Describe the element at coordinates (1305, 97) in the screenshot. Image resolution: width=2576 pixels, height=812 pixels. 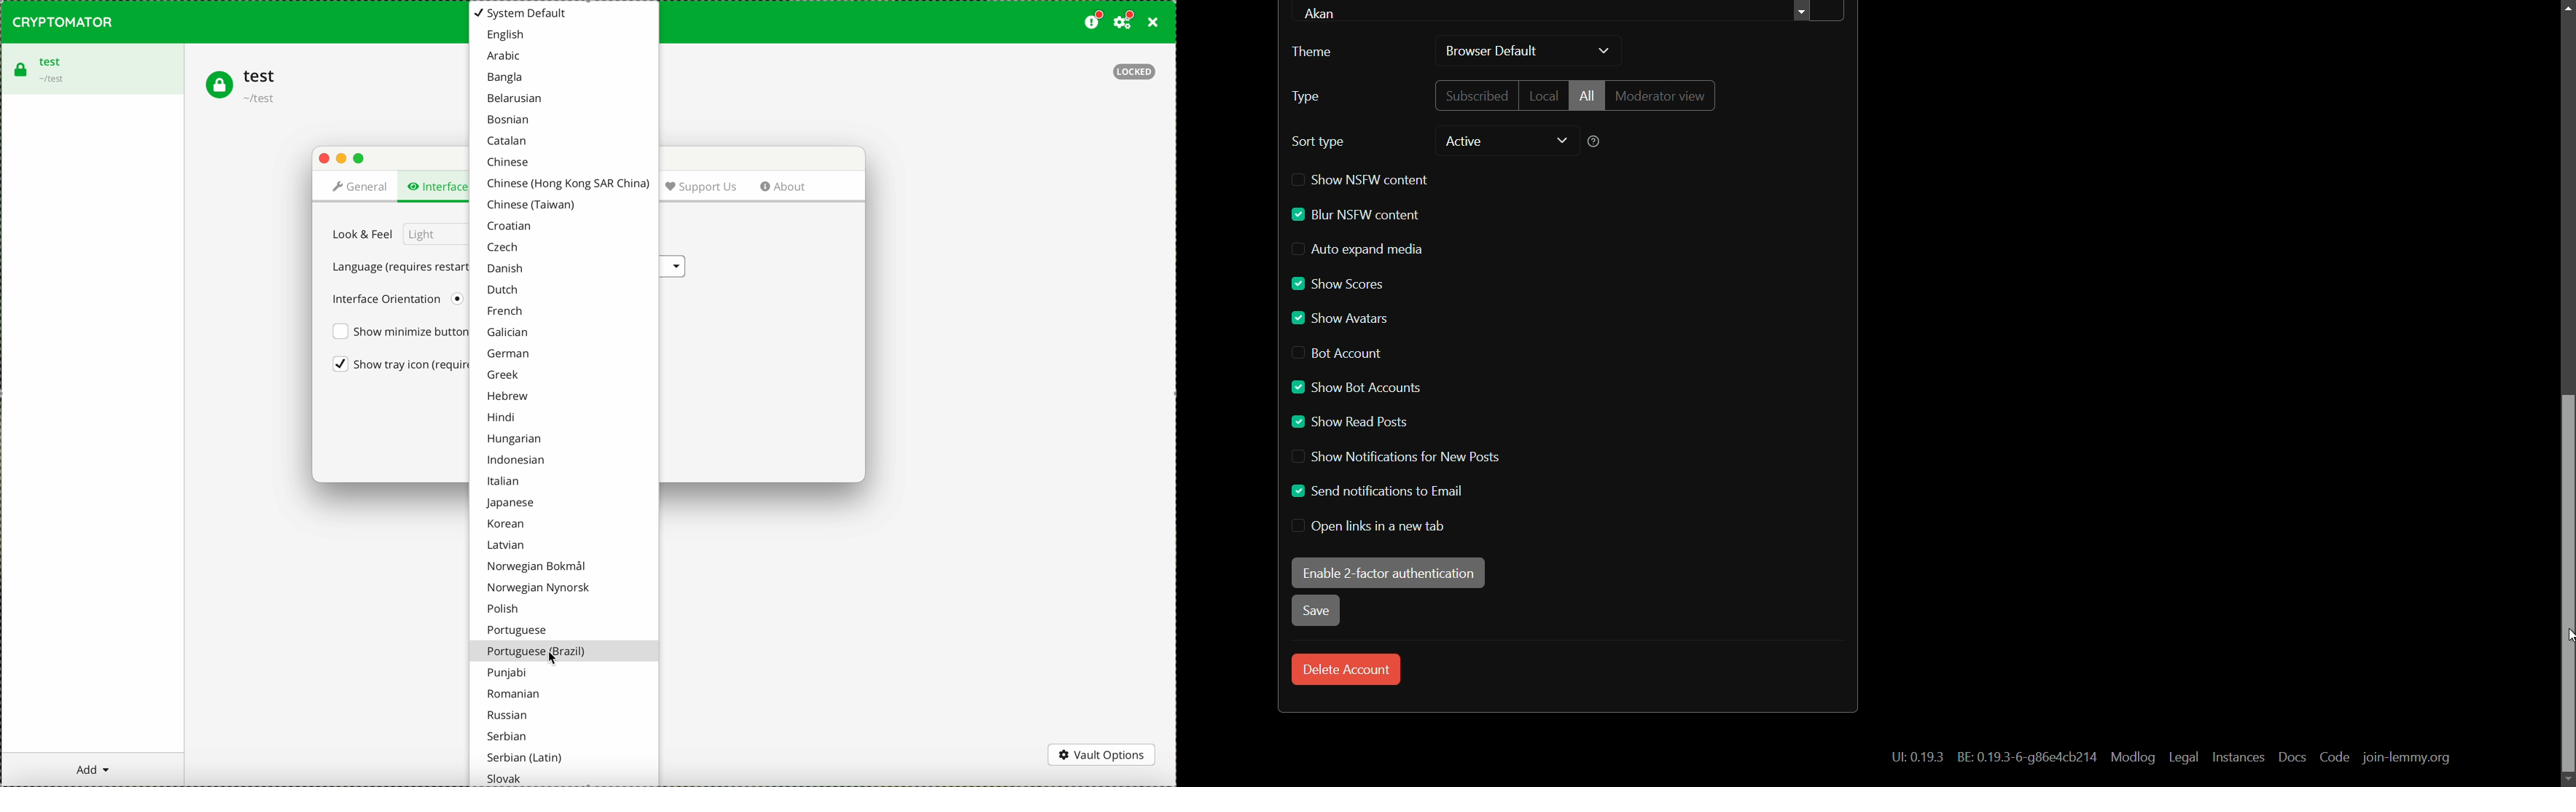
I see `type` at that location.